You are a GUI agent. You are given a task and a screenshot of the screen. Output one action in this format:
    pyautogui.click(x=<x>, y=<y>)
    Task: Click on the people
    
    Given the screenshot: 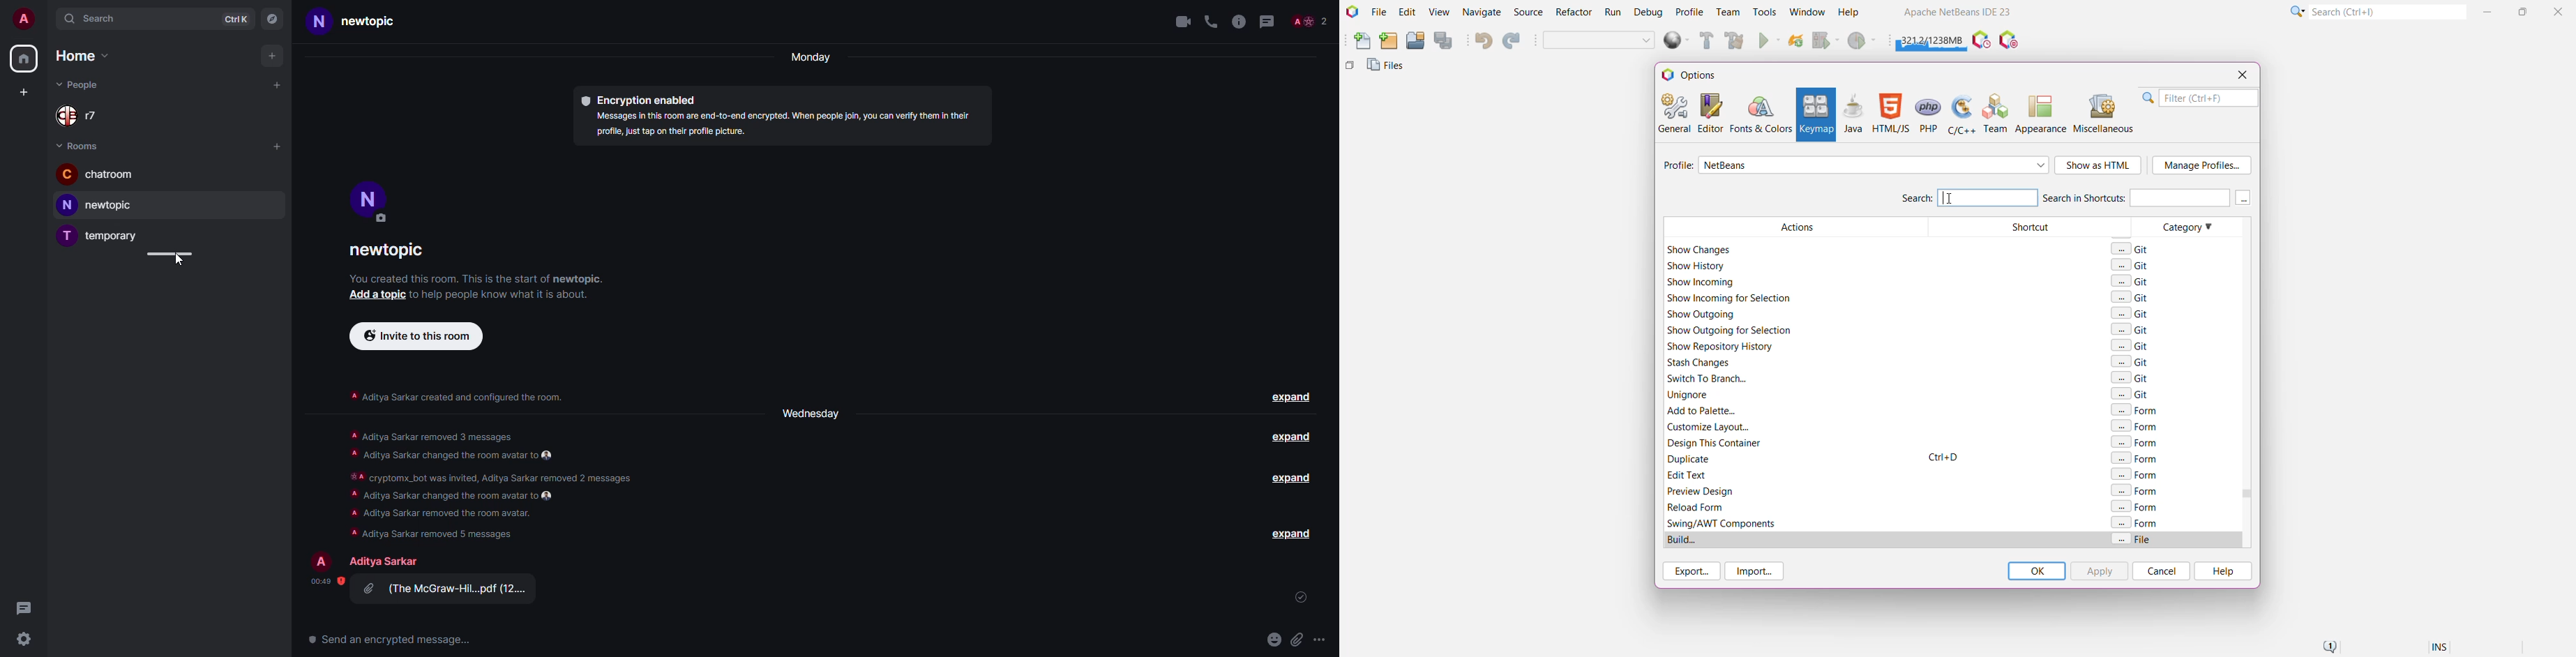 What is the action you would take?
    pyautogui.click(x=81, y=84)
    